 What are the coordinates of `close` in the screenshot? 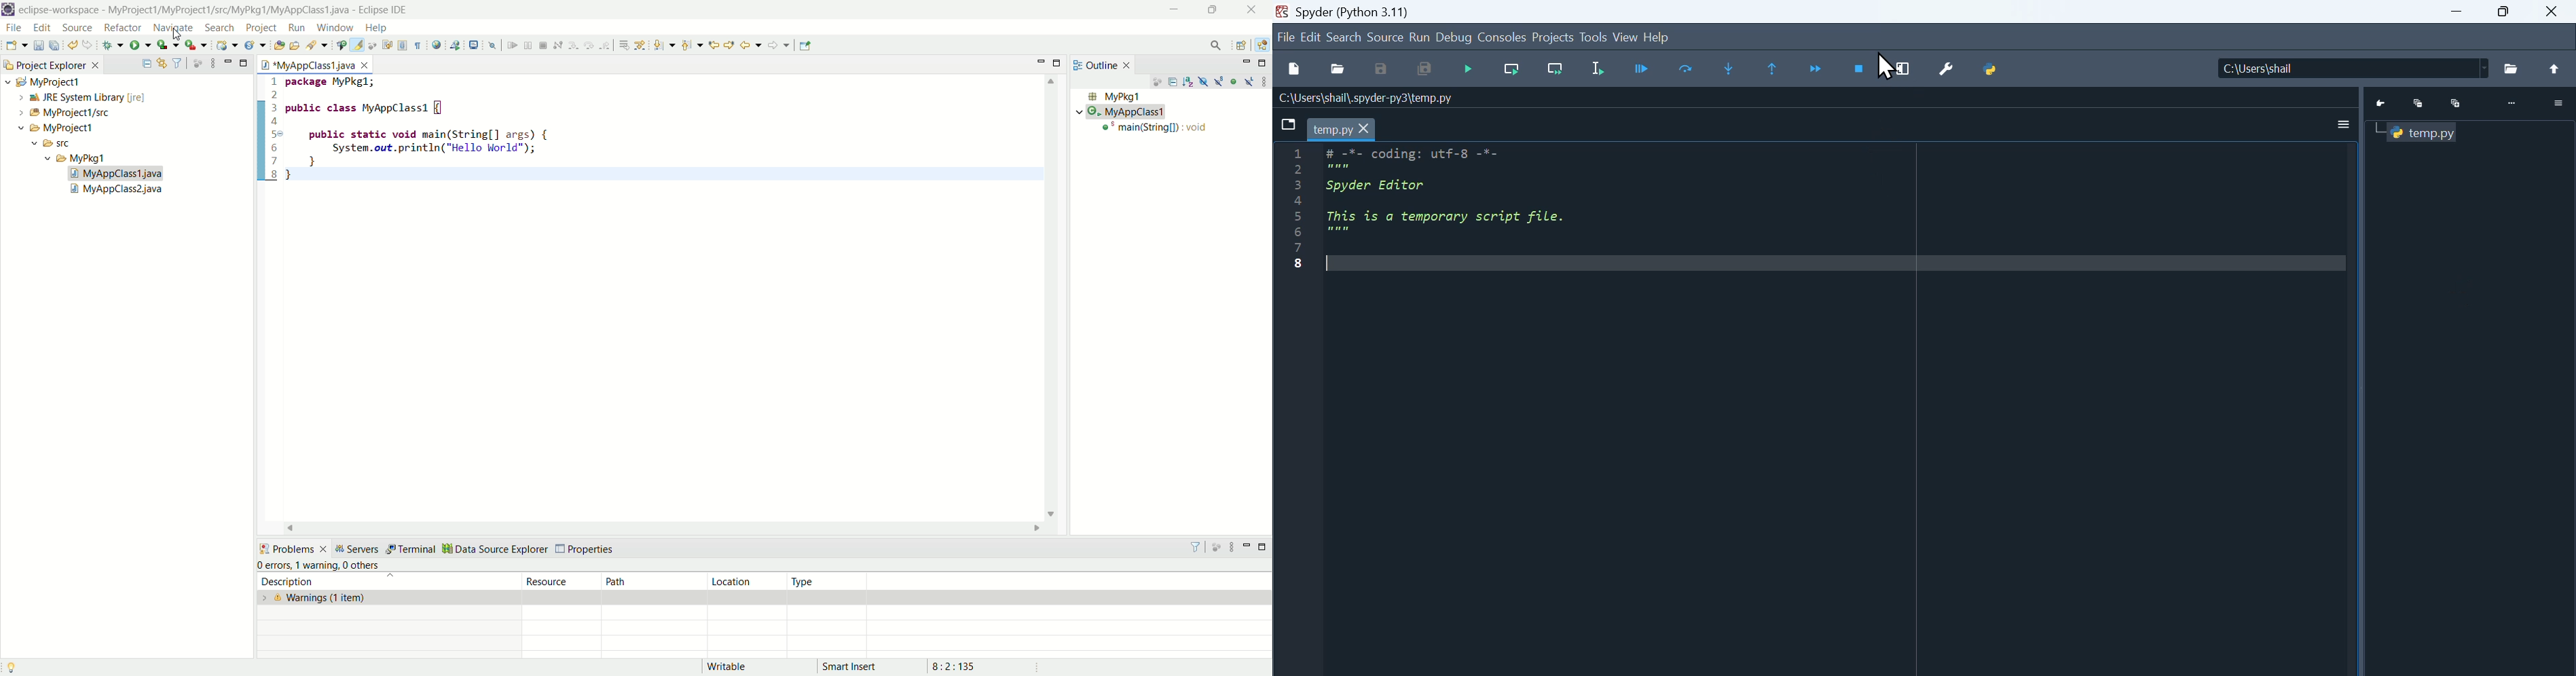 It's located at (2552, 12).